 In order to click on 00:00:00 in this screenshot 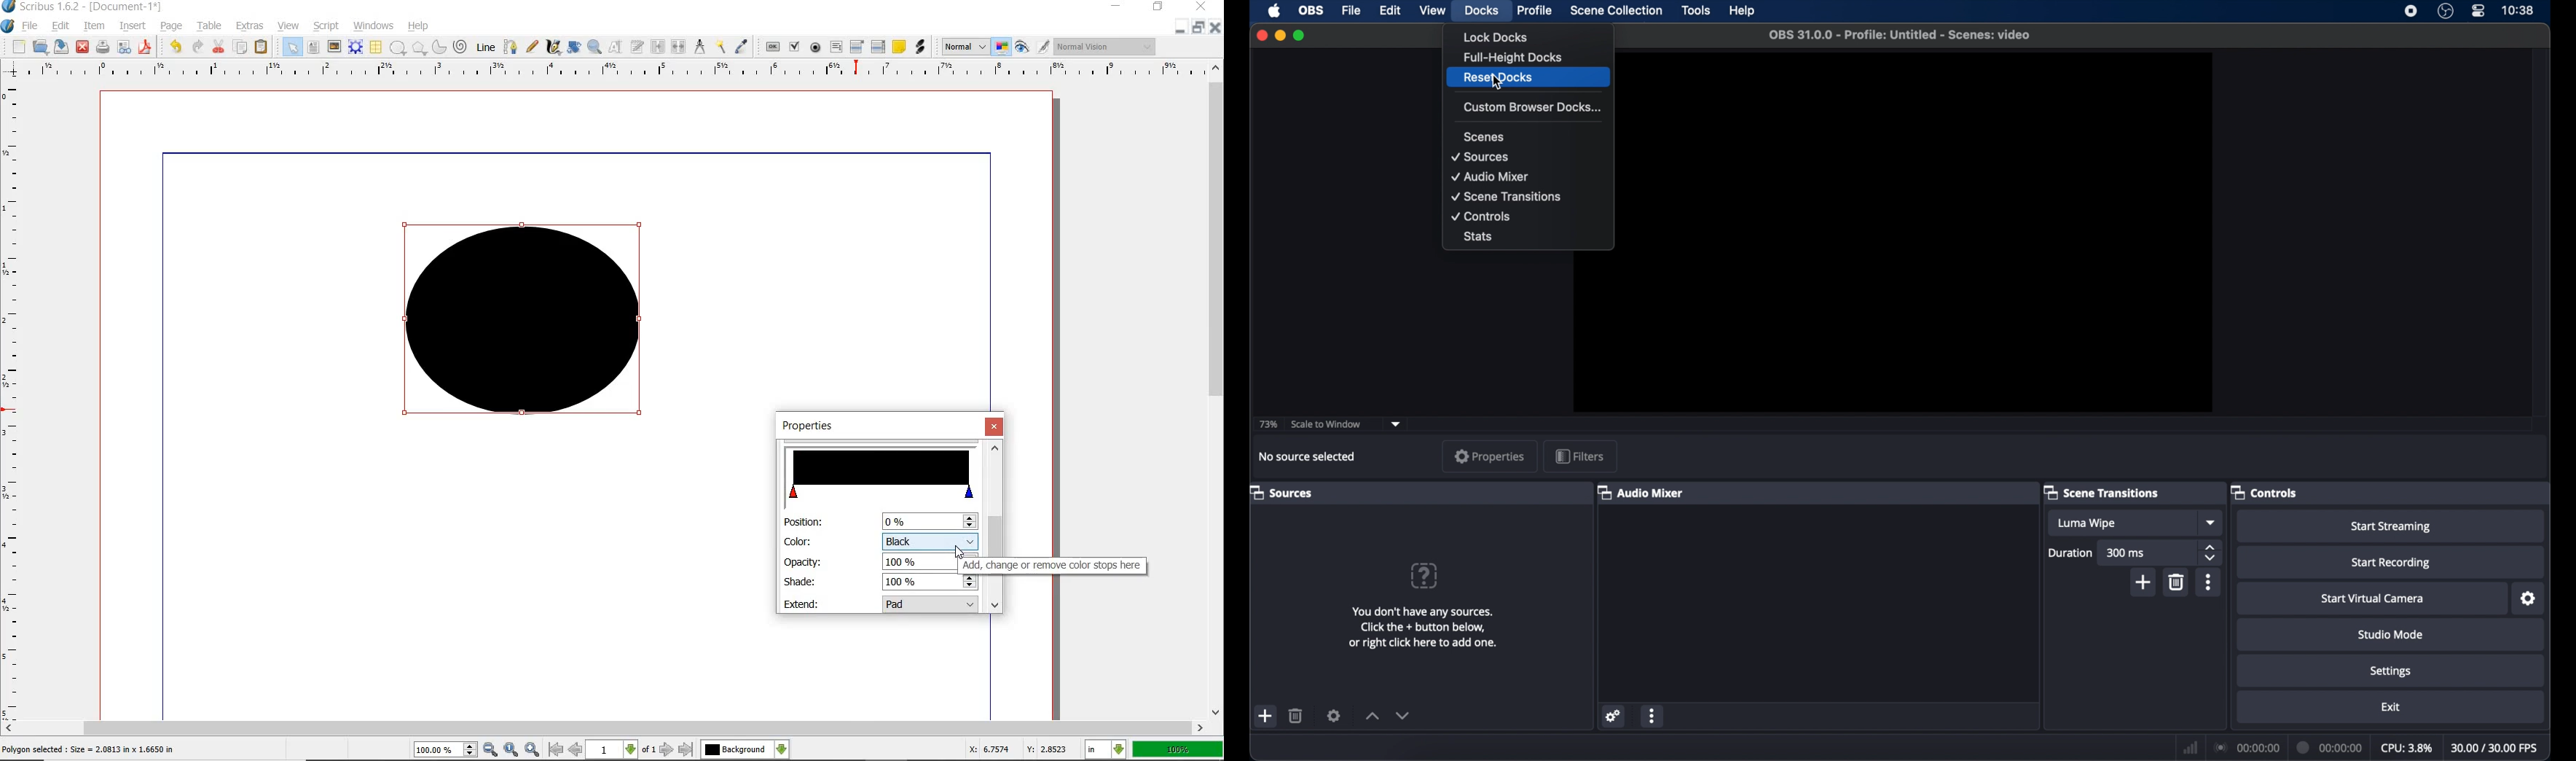, I will do `click(2248, 748)`.